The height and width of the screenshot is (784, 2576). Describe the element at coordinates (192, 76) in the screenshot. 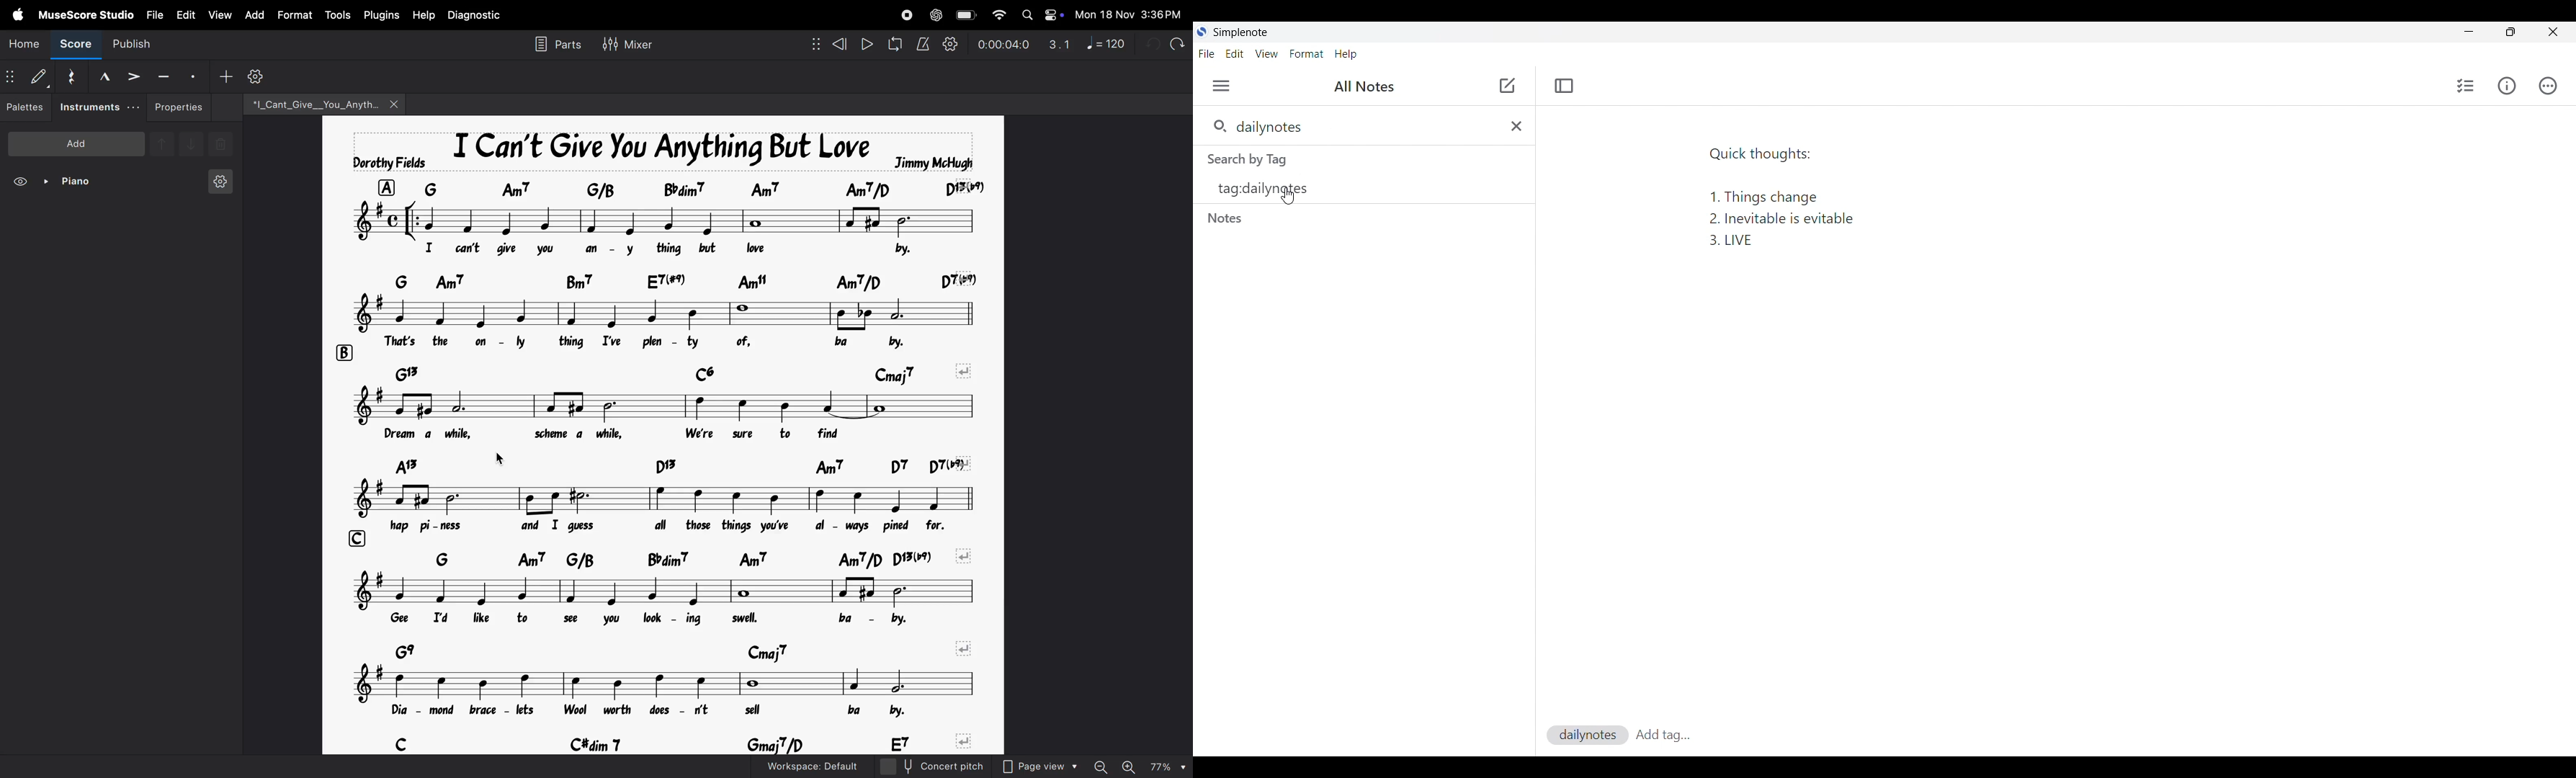

I see `stacato` at that location.